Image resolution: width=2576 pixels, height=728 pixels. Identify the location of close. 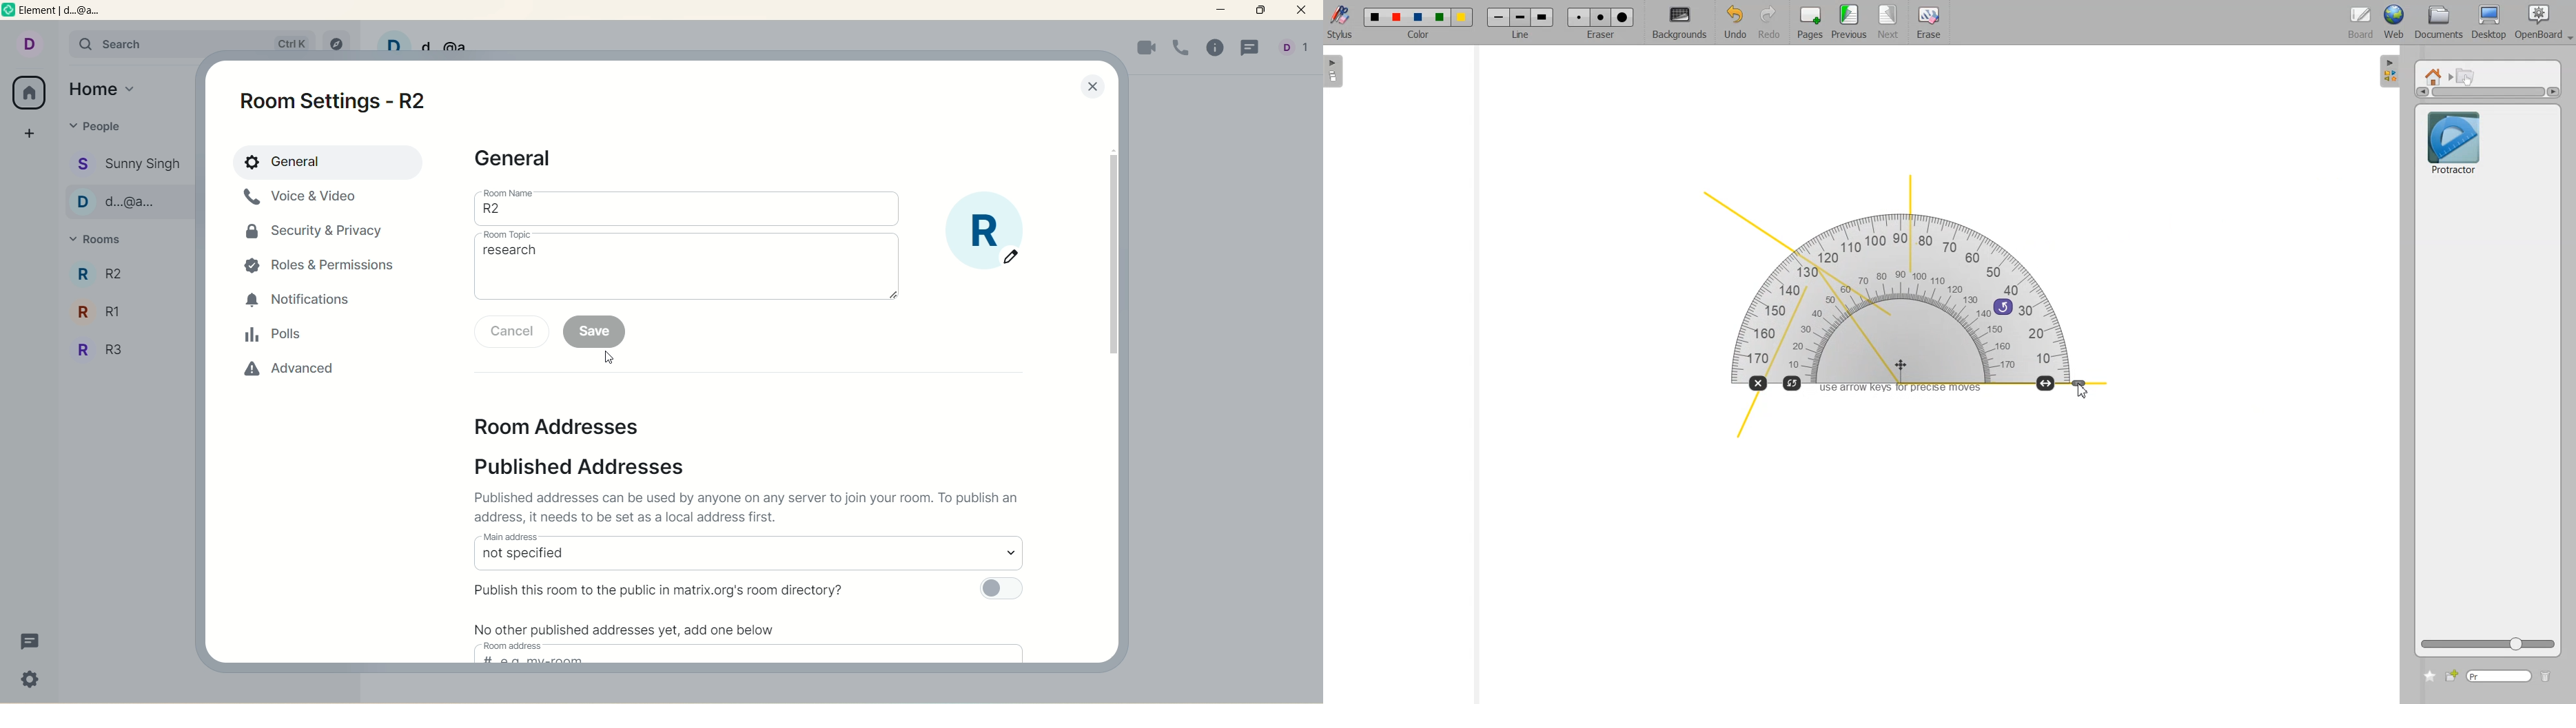
(1092, 88).